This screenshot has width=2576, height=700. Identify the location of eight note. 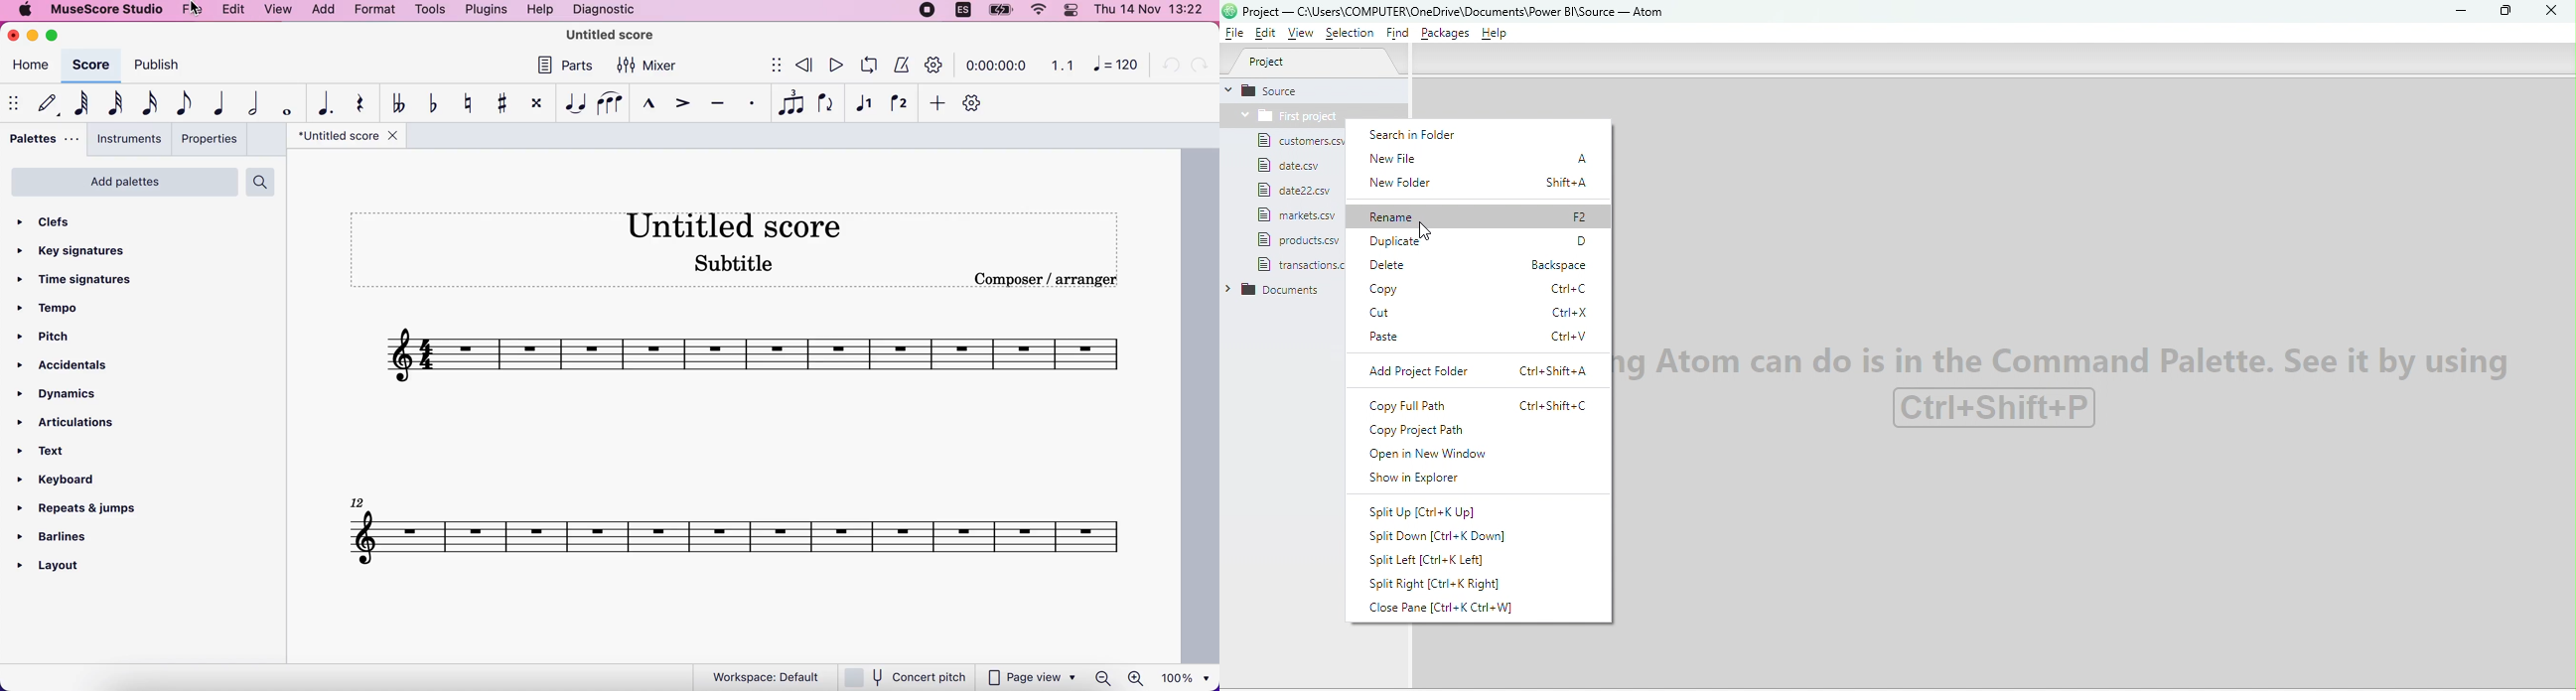
(182, 104).